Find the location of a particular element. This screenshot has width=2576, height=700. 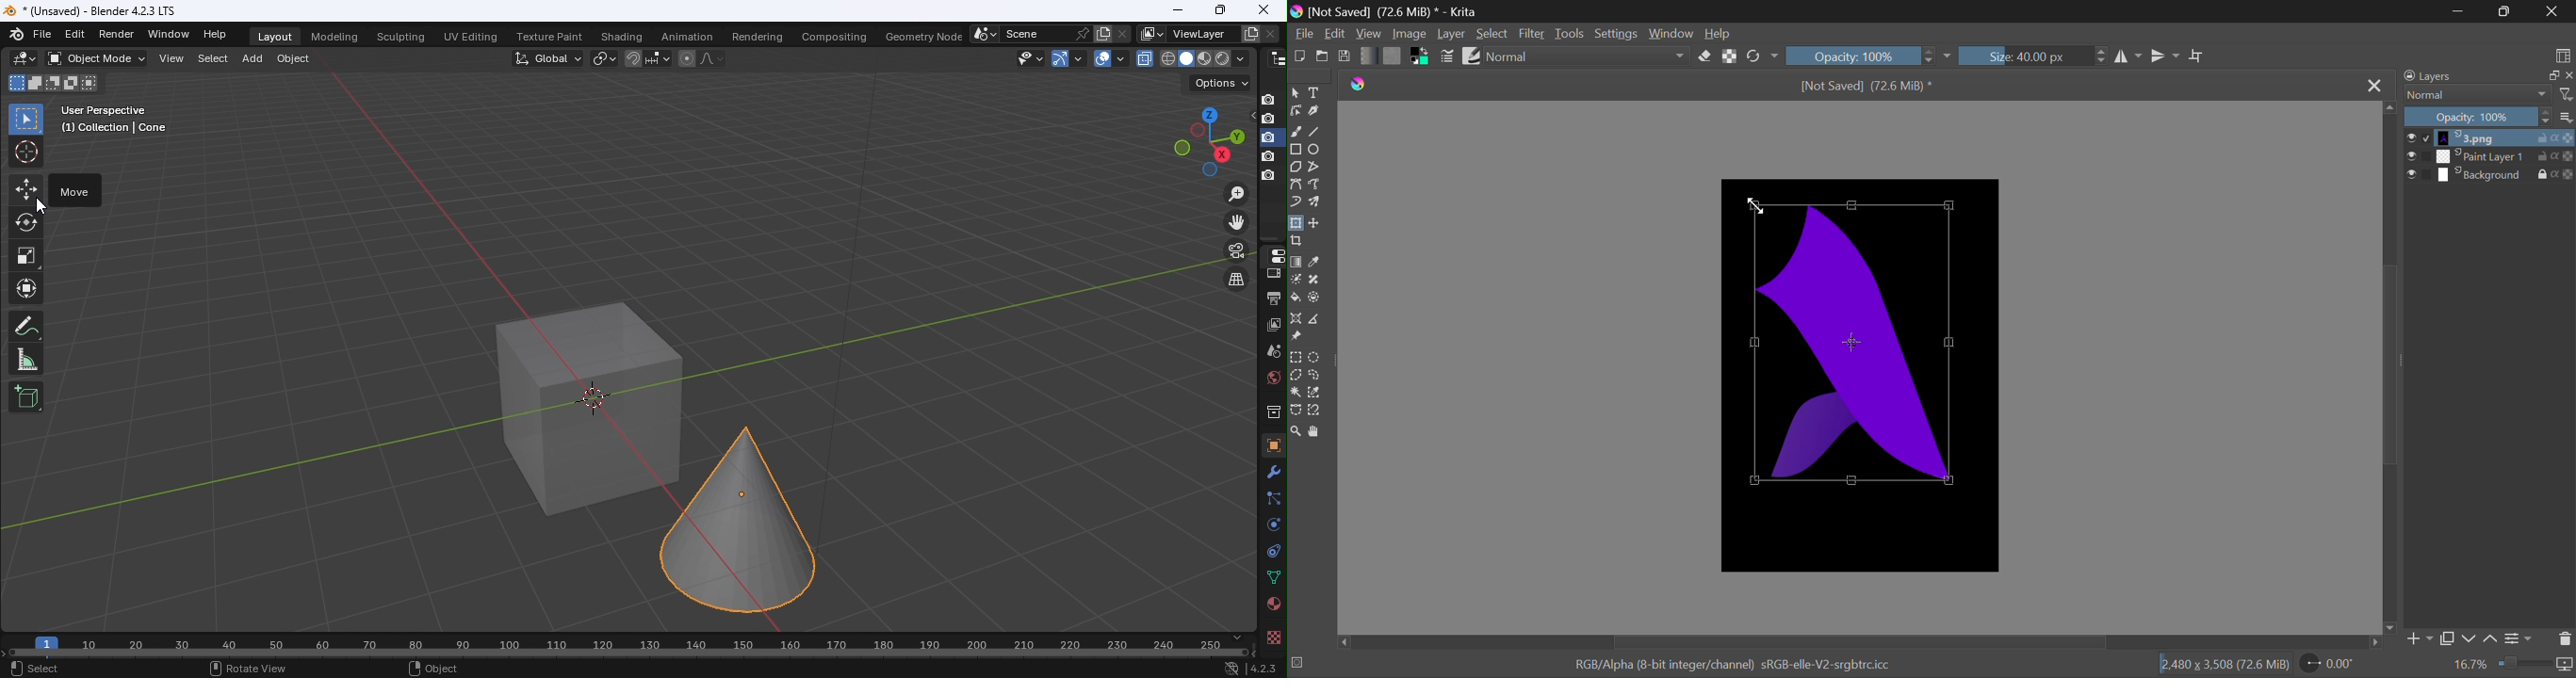

Name is located at coordinates (1201, 34).